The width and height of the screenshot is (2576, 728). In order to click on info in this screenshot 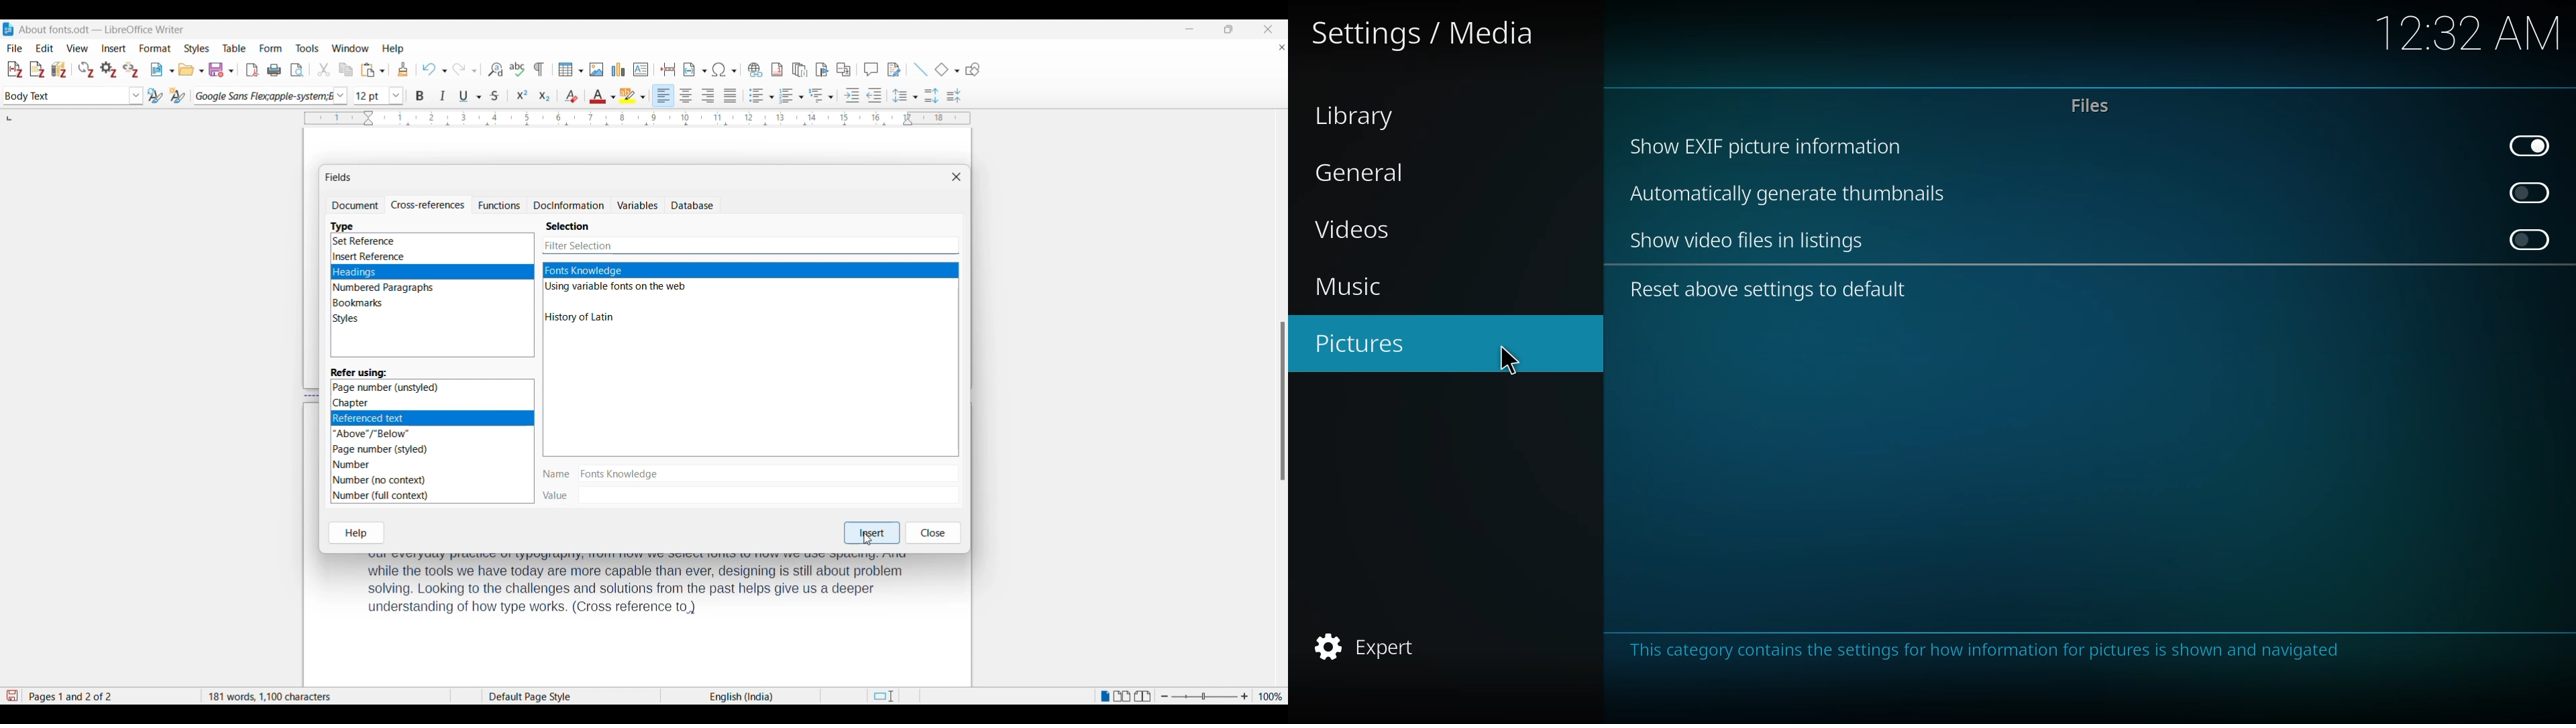, I will do `click(1996, 651)`.